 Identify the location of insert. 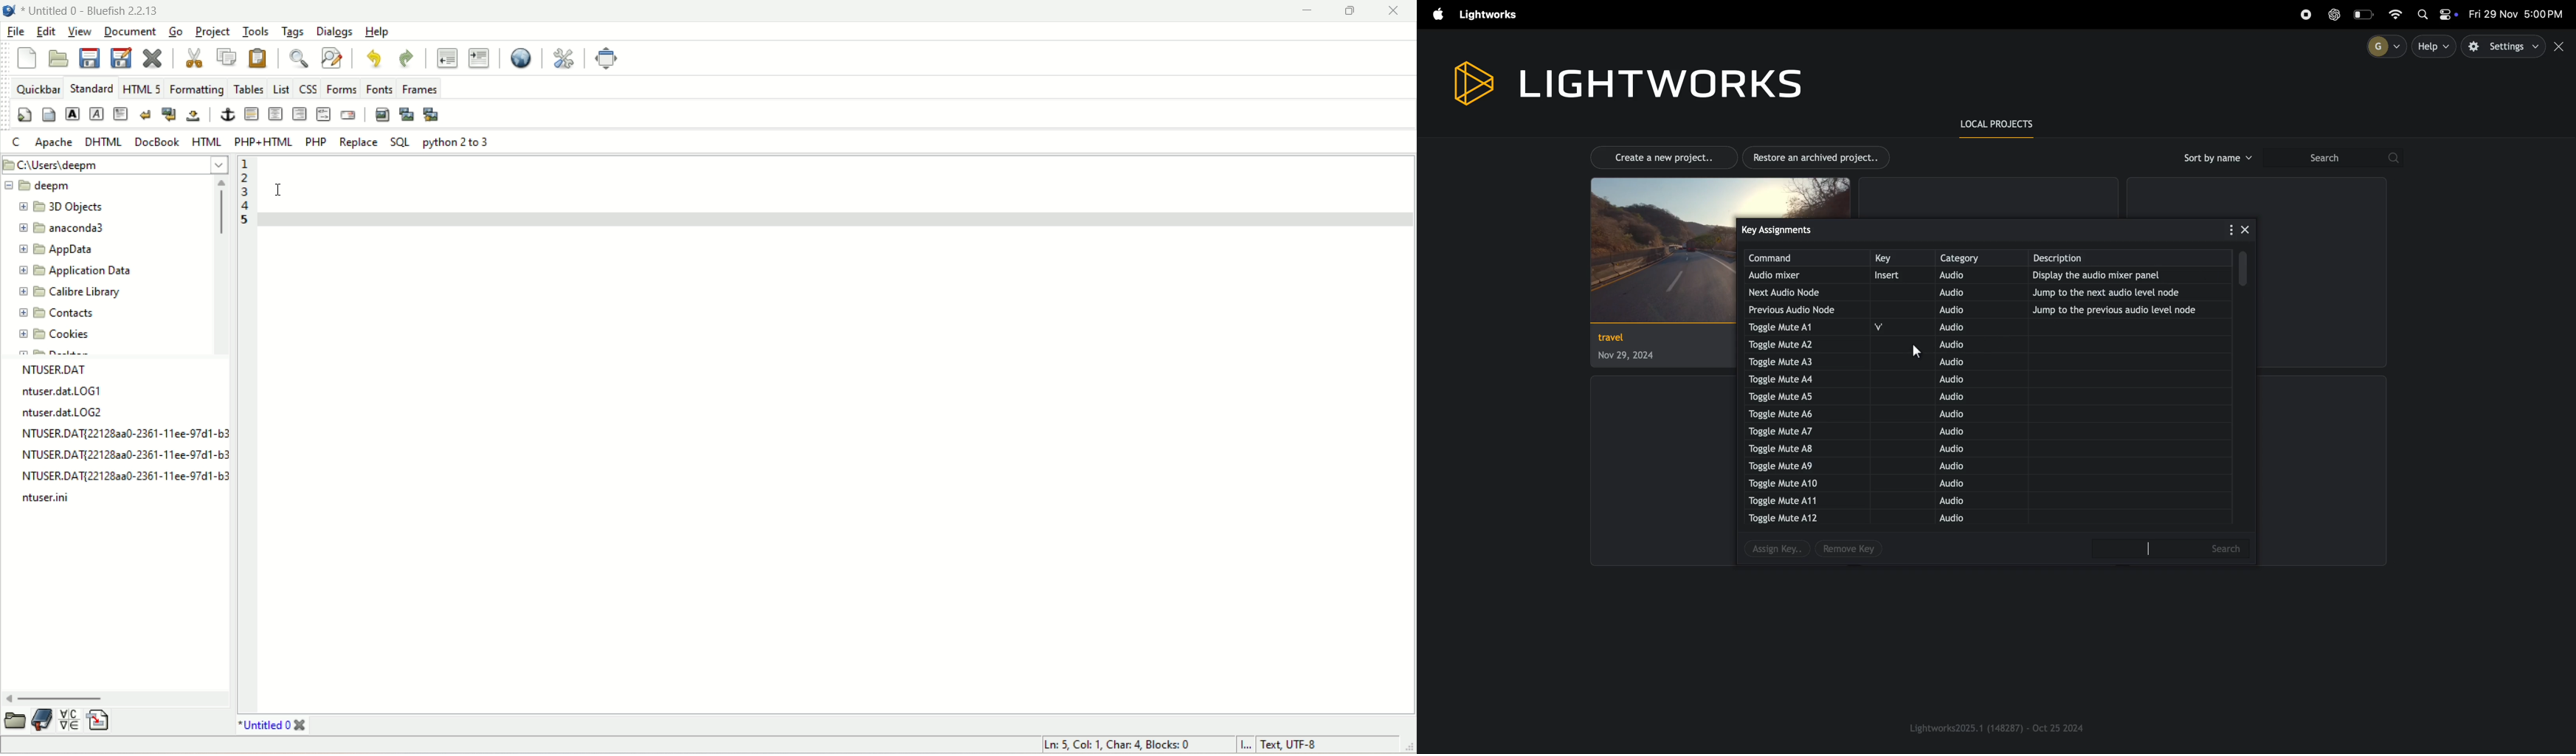
(1897, 276).